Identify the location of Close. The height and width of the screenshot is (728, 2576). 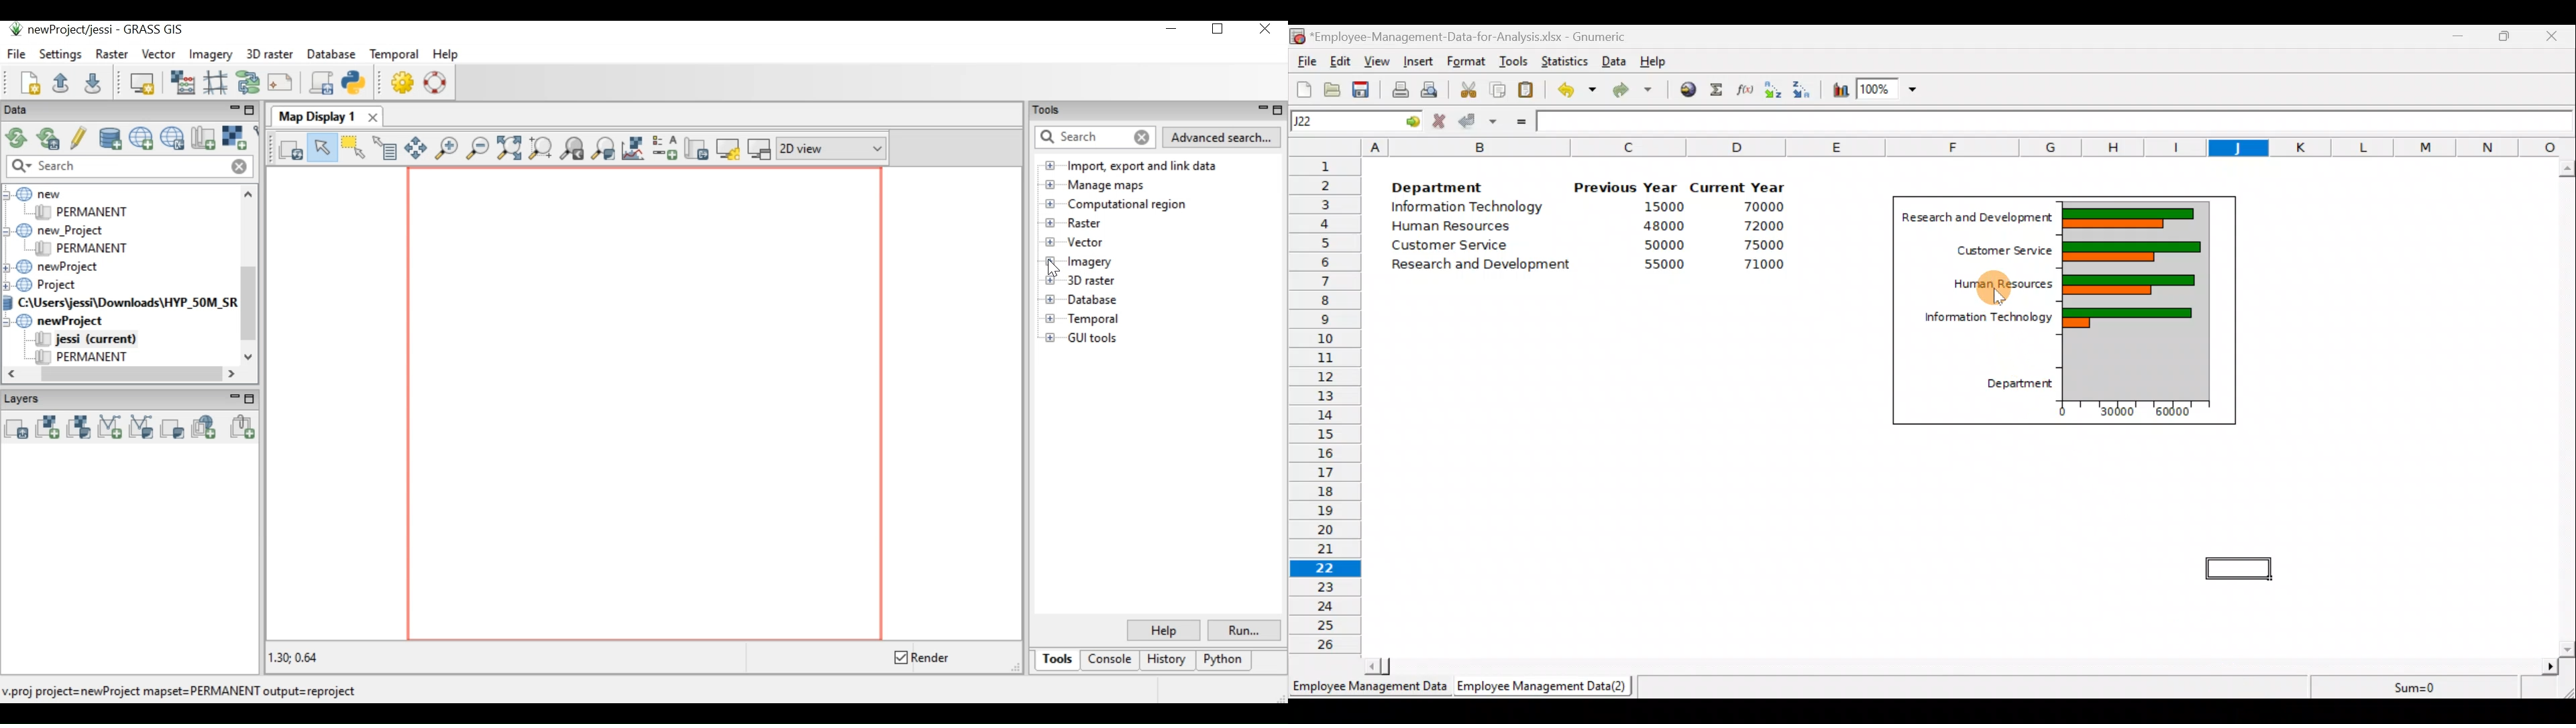
(2555, 40).